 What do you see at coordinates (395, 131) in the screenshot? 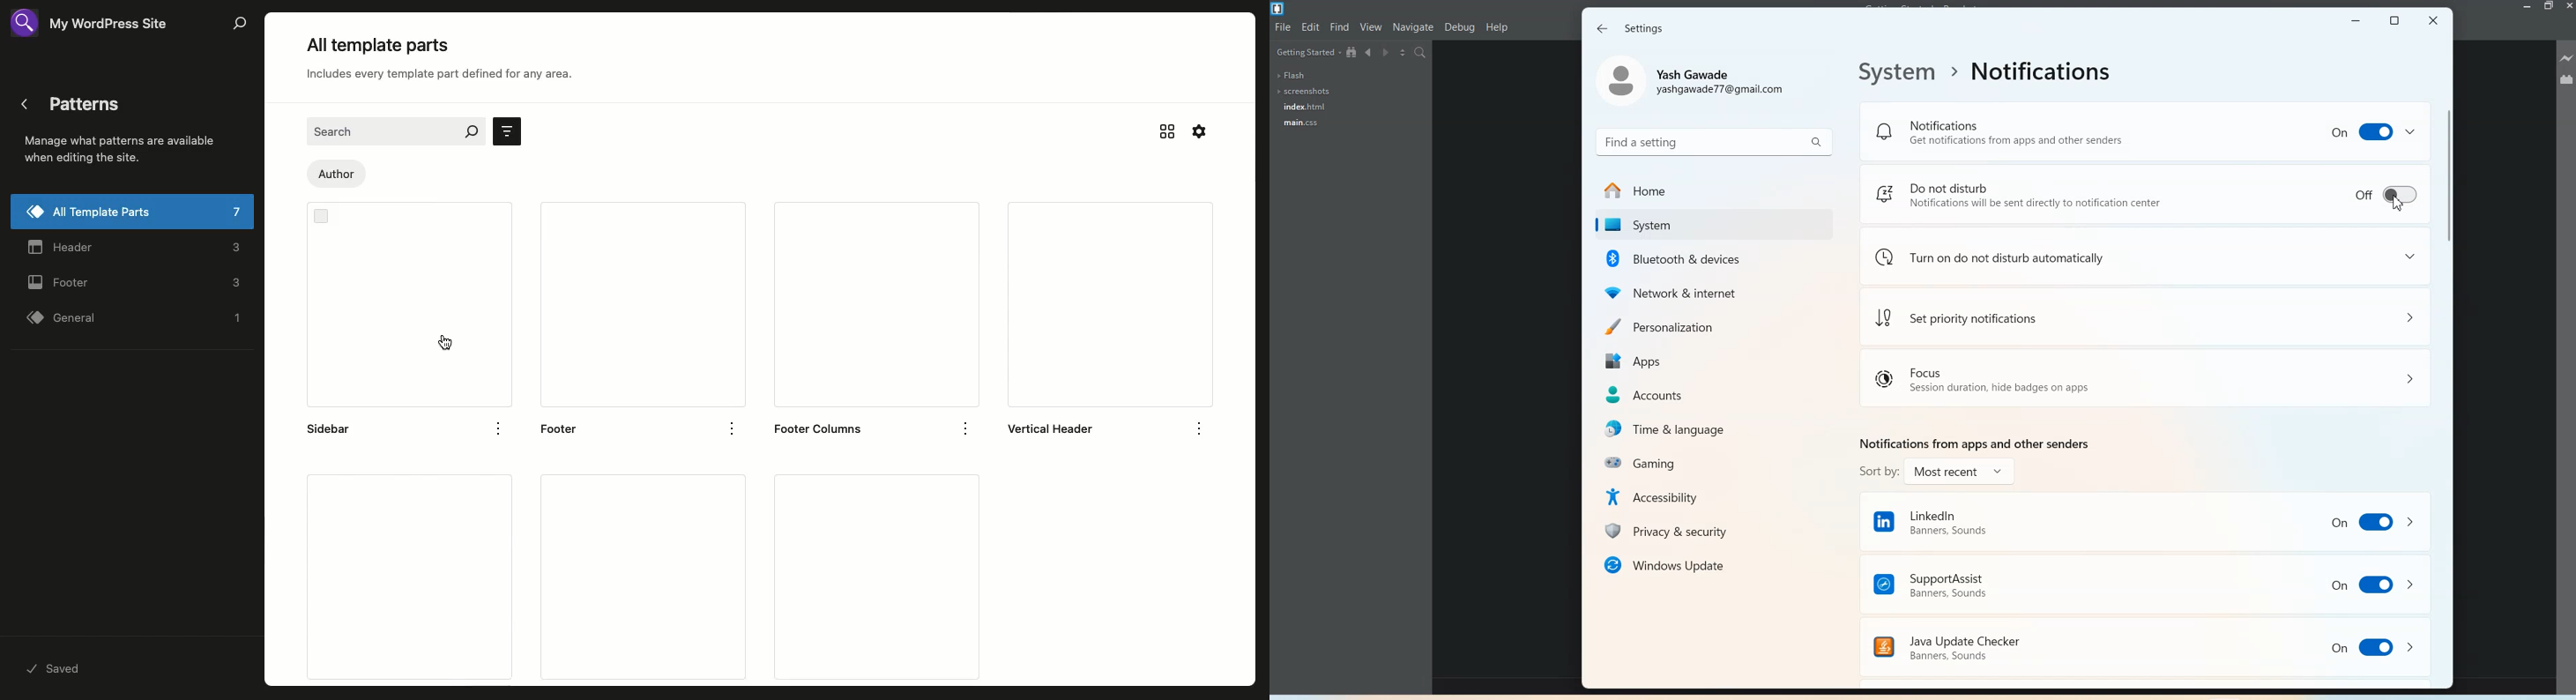
I see `Search` at bounding box center [395, 131].